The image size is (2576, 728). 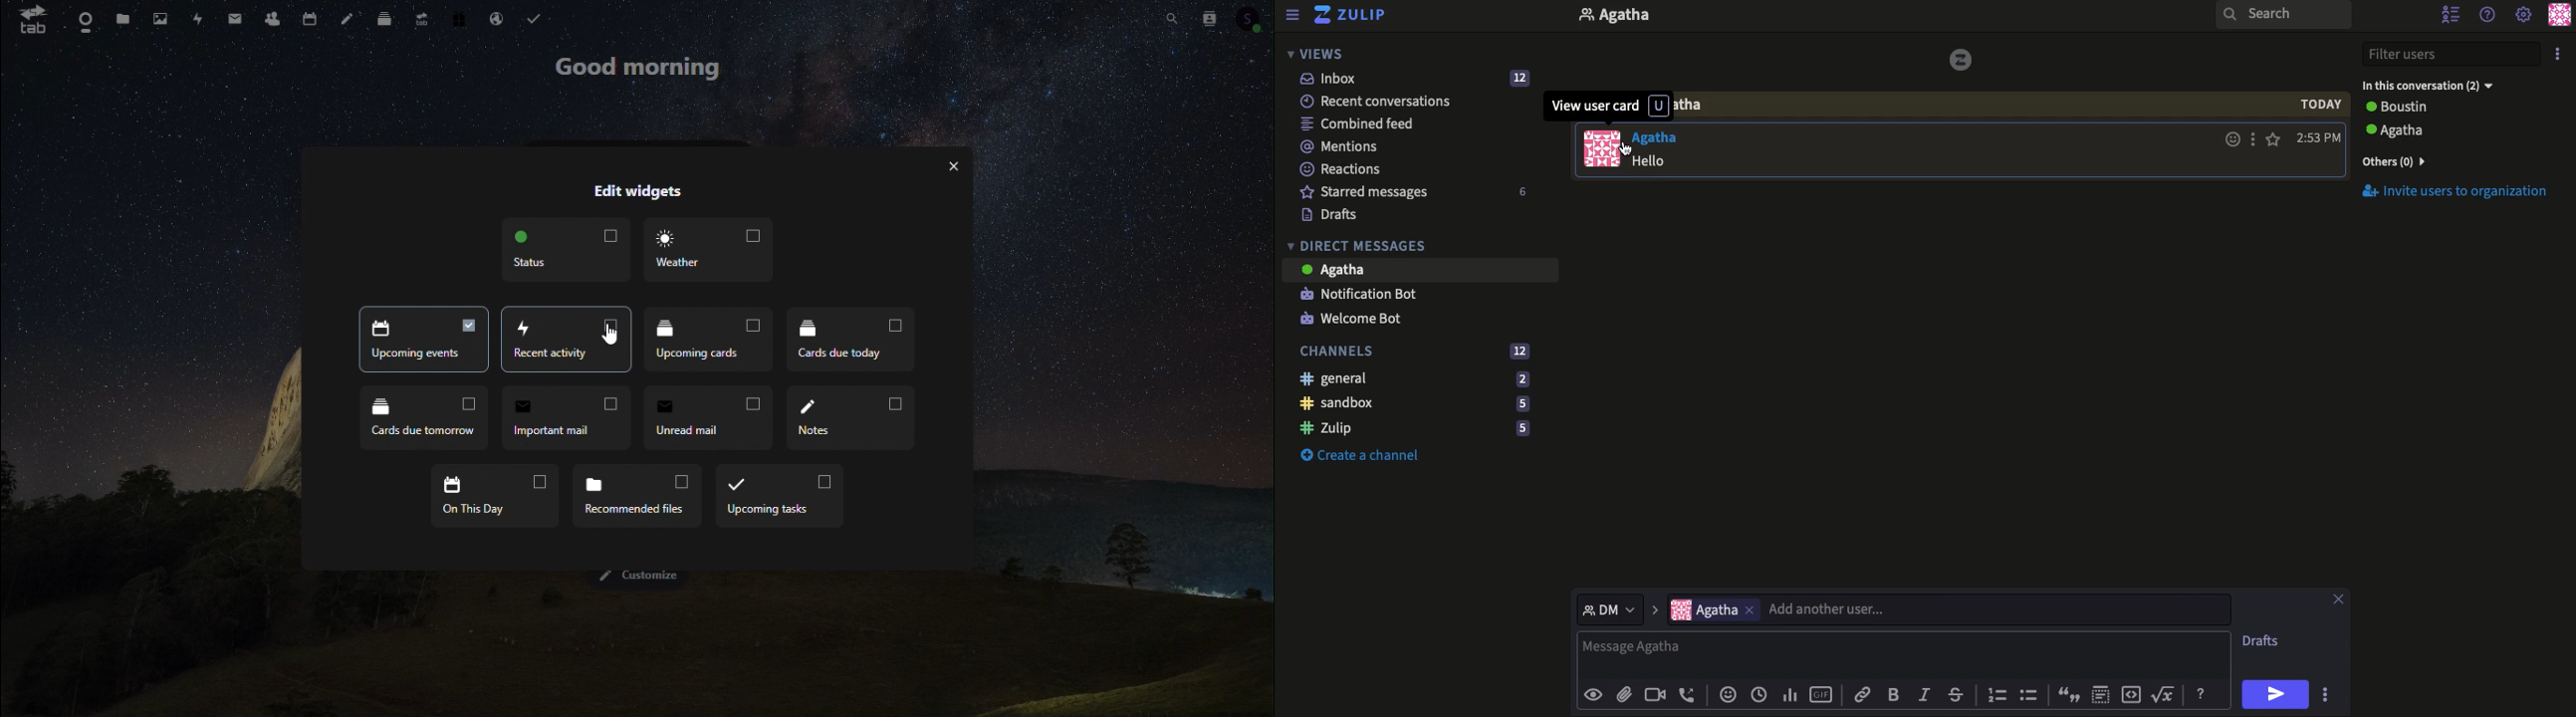 I want to click on Combined feed, so click(x=1359, y=122).